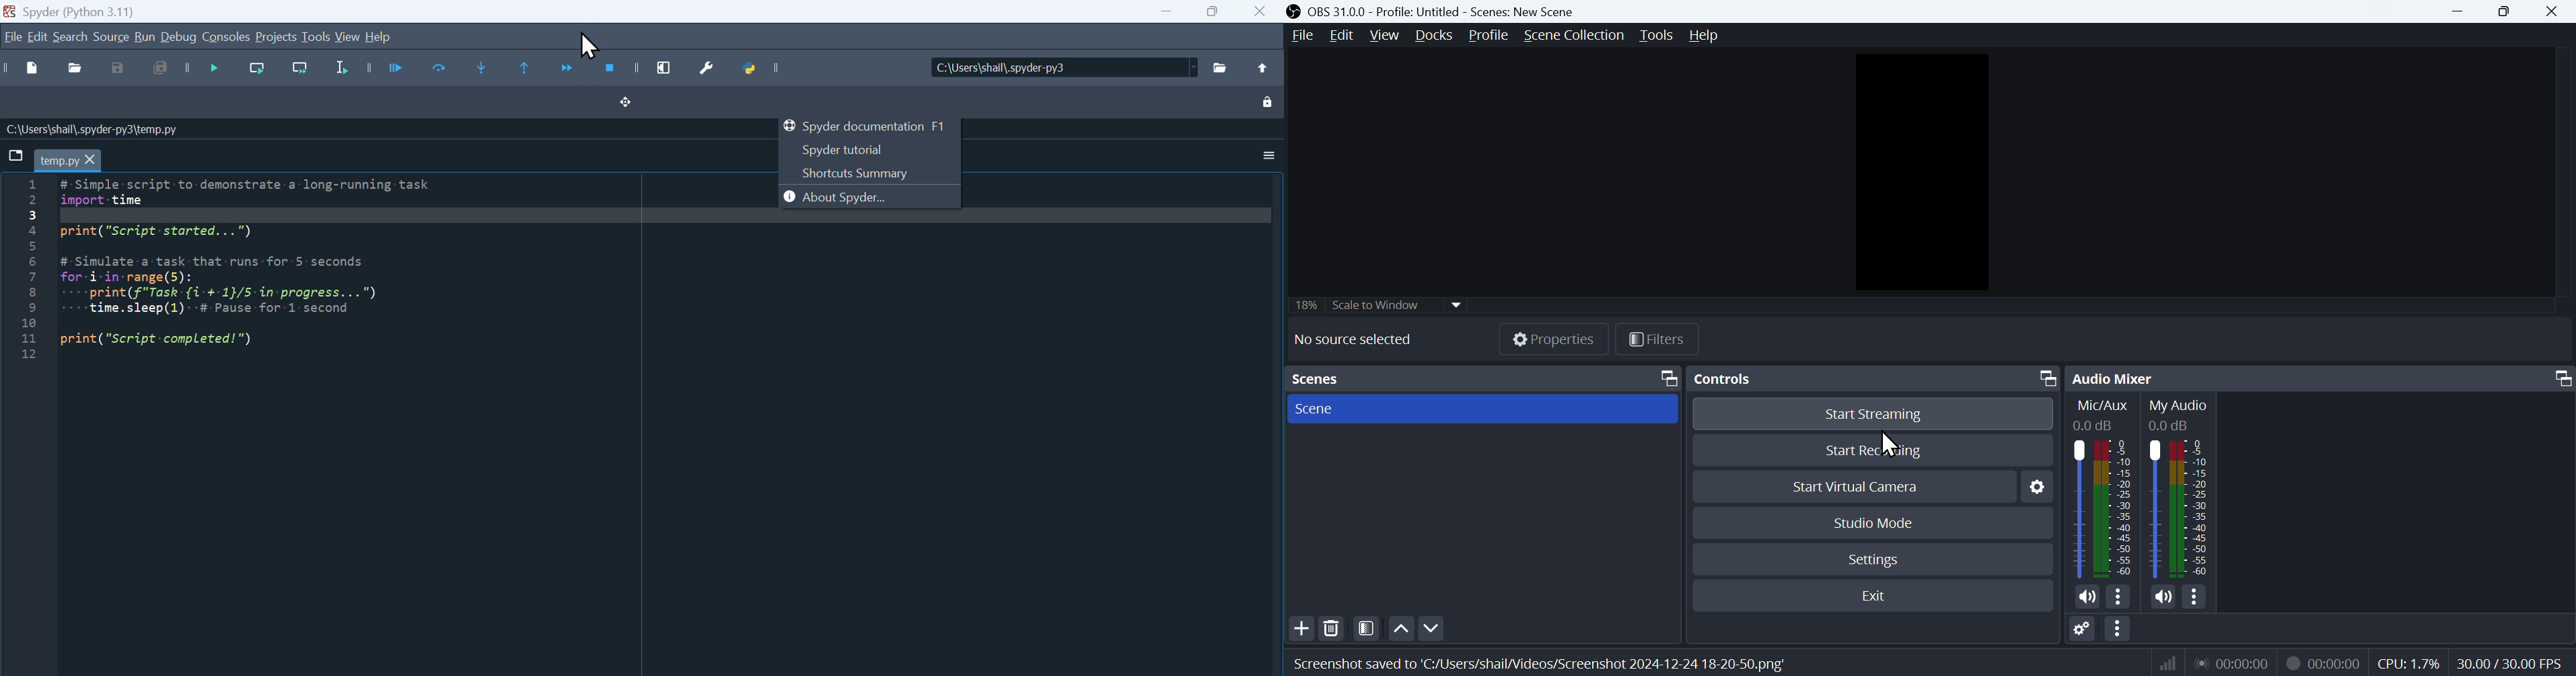 Image resolution: width=2576 pixels, height=700 pixels. I want to click on Filter, so click(1660, 338).